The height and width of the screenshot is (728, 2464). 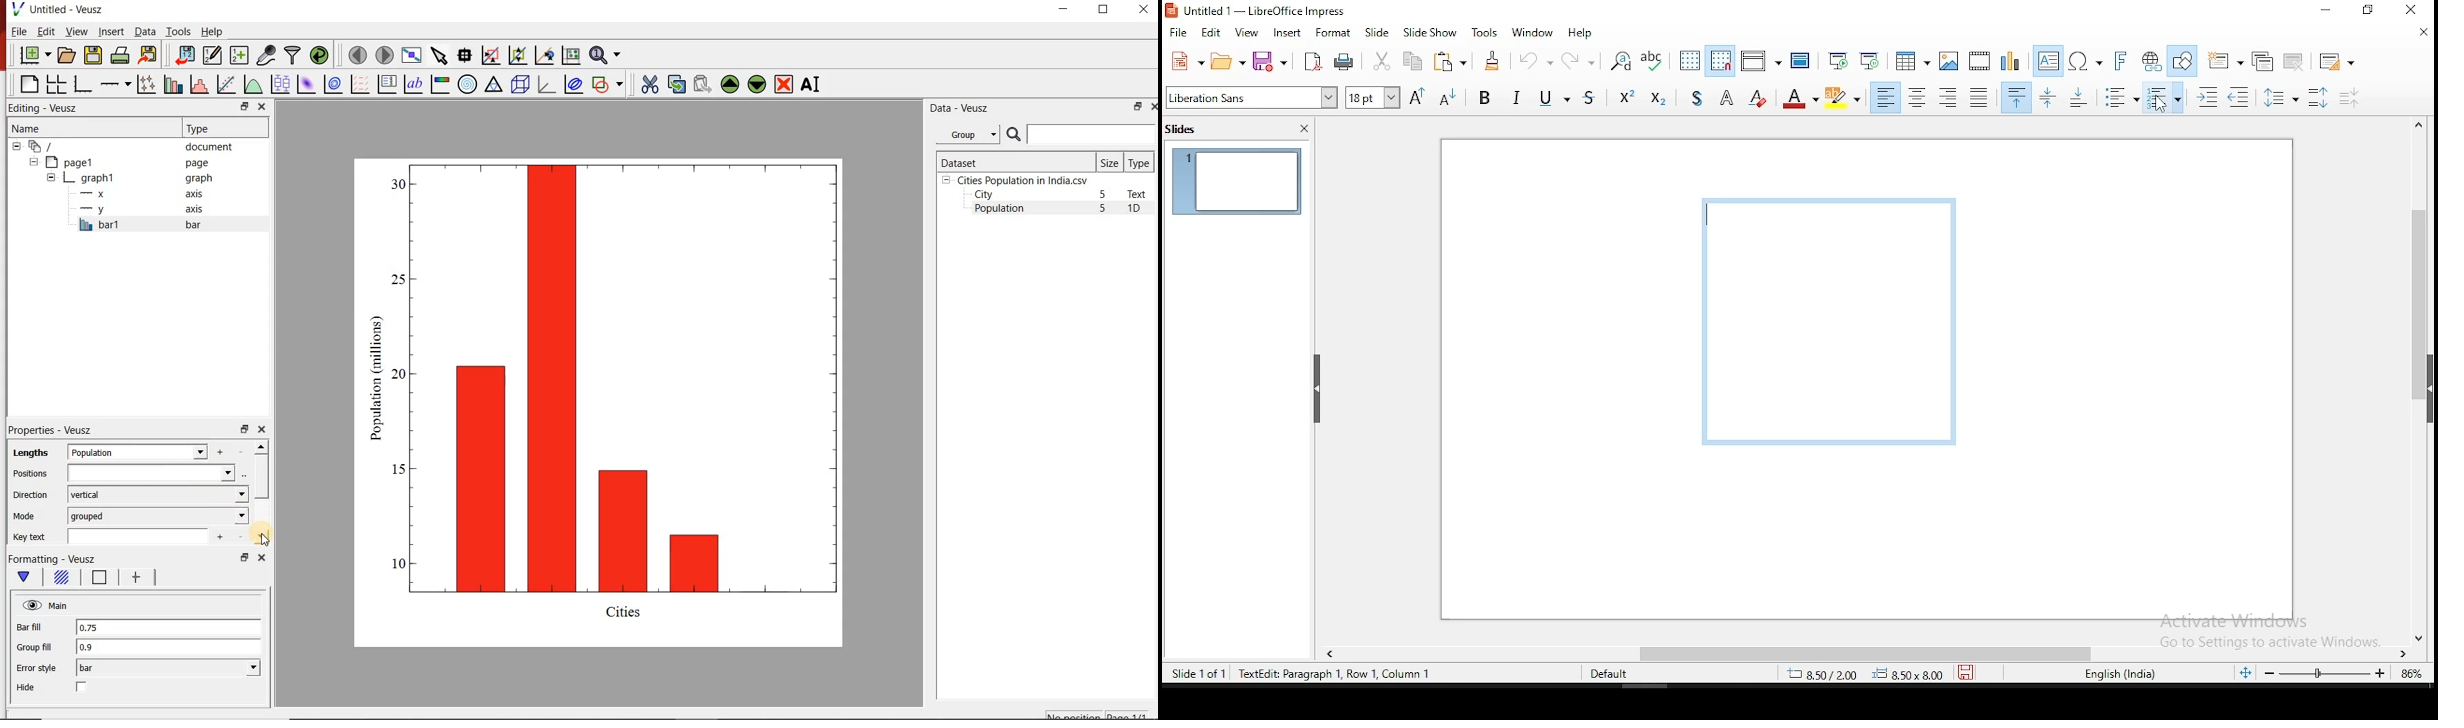 I want to click on 3d graph, so click(x=546, y=84).